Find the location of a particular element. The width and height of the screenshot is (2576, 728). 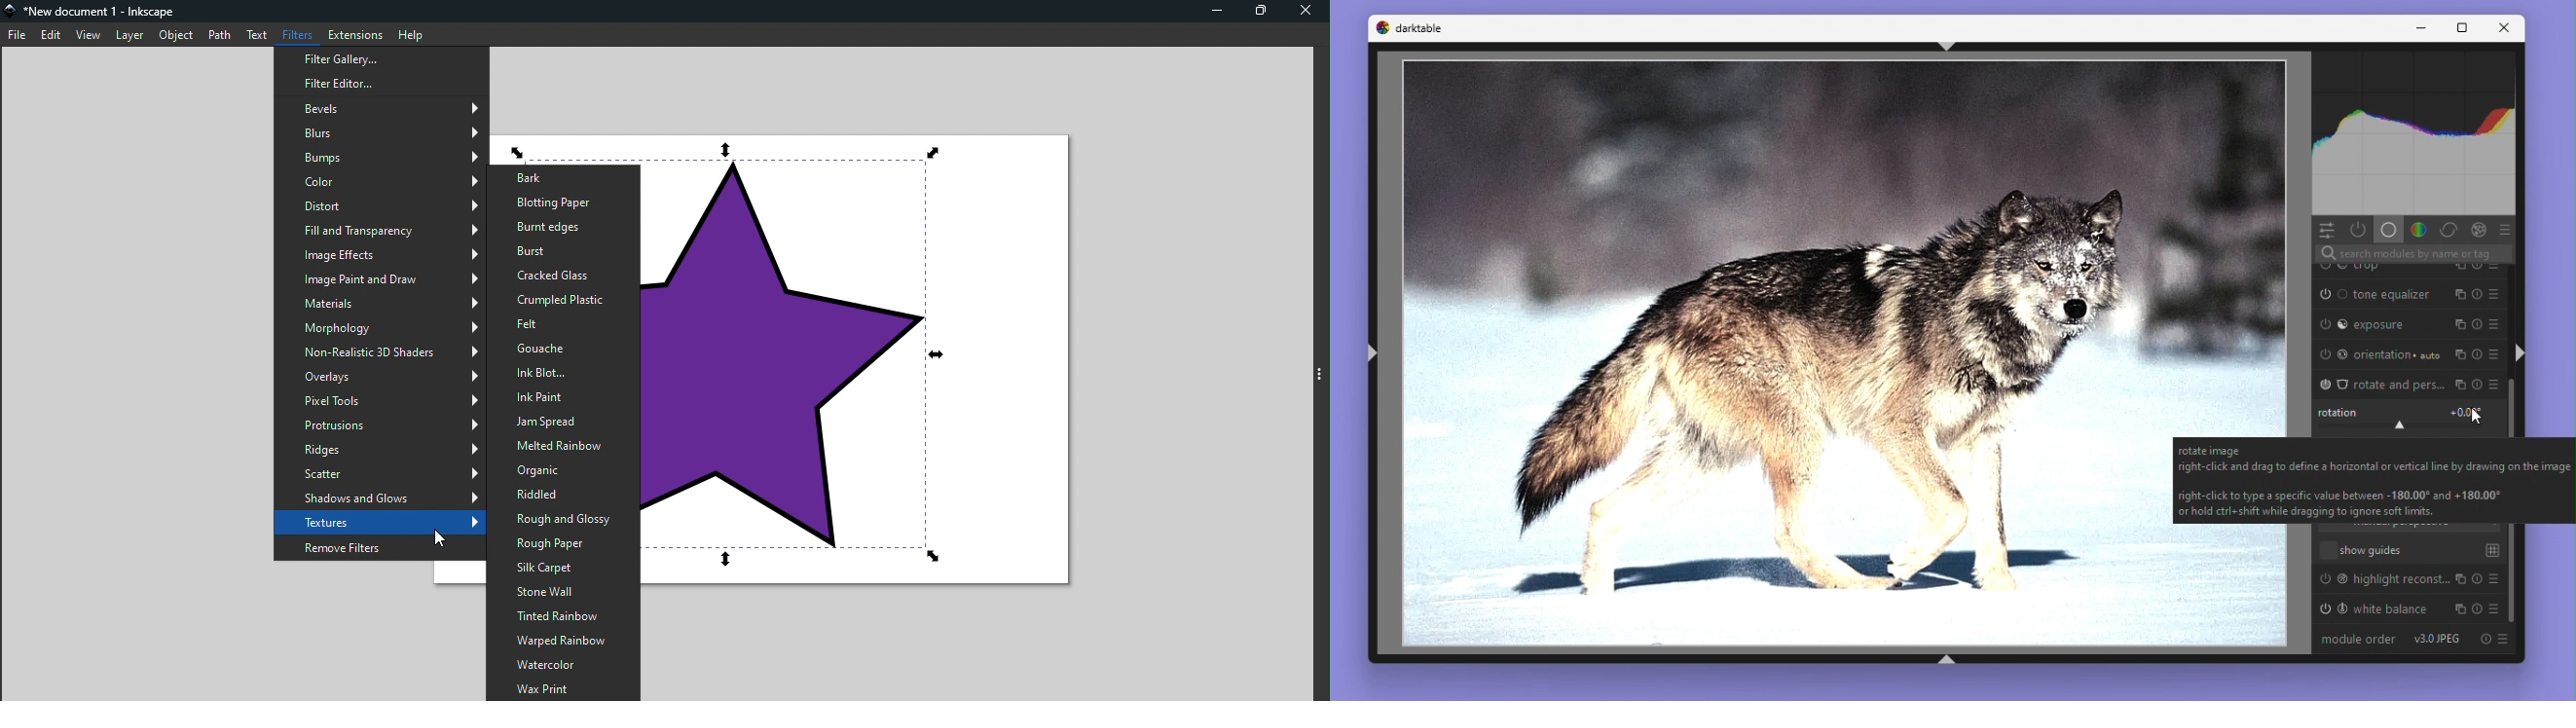

Tinted rainbow is located at coordinates (562, 616).